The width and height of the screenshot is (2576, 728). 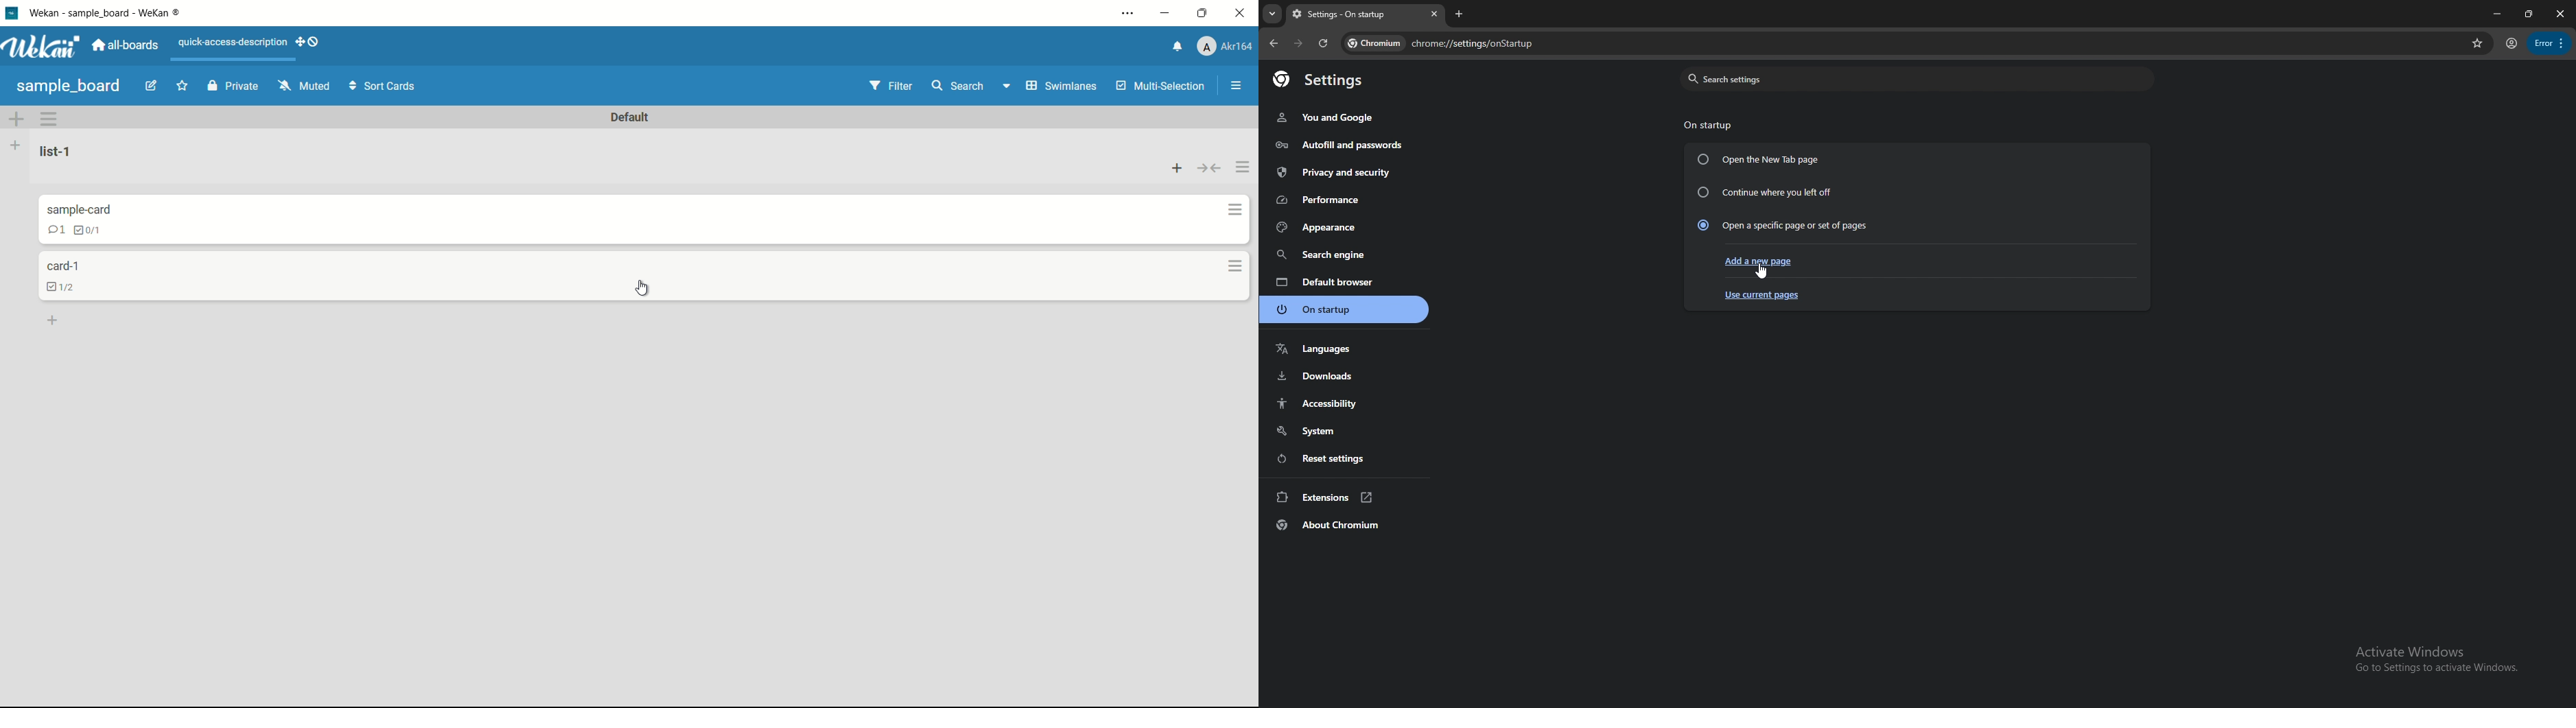 What do you see at coordinates (2511, 45) in the screenshot?
I see `profile` at bounding box center [2511, 45].